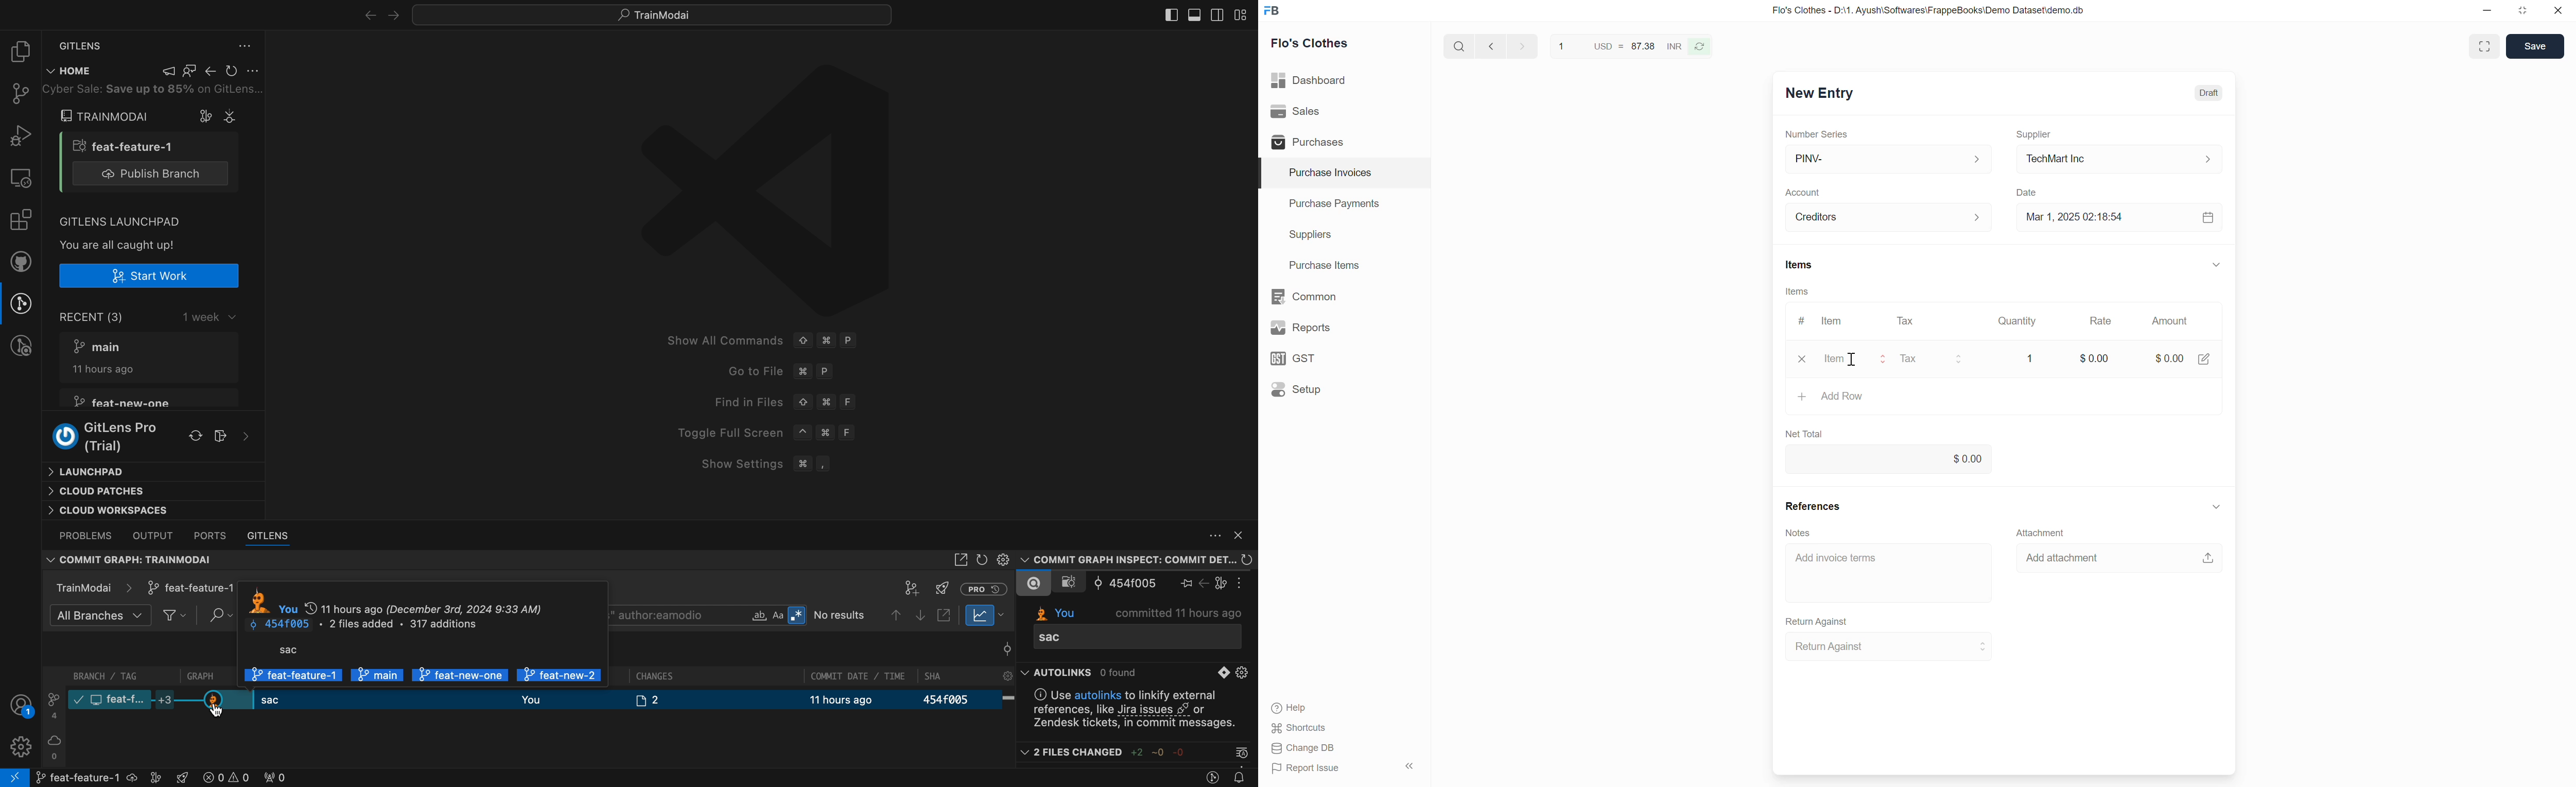 The height and width of the screenshot is (812, 2576). What do you see at coordinates (1699, 46) in the screenshot?
I see `Reverse` at bounding box center [1699, 46].